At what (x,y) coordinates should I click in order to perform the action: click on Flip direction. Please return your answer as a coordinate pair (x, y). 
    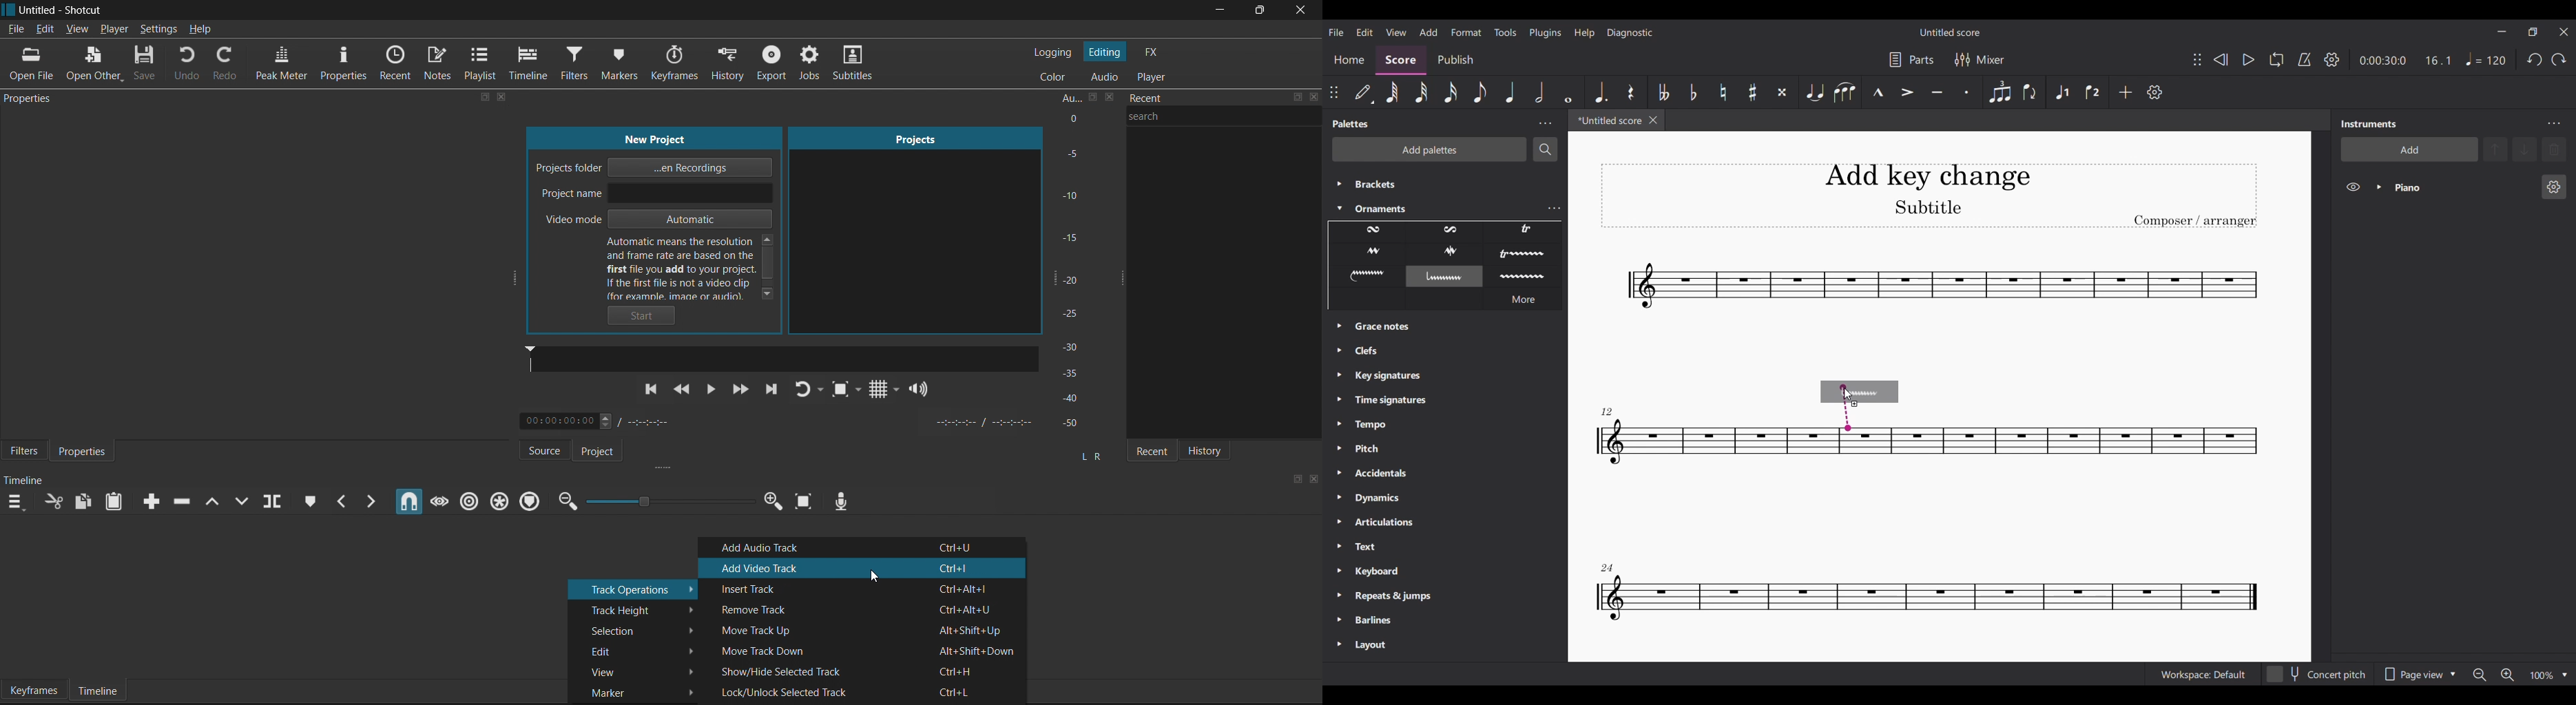
    Looking at the image, I should click on (2032, 92).